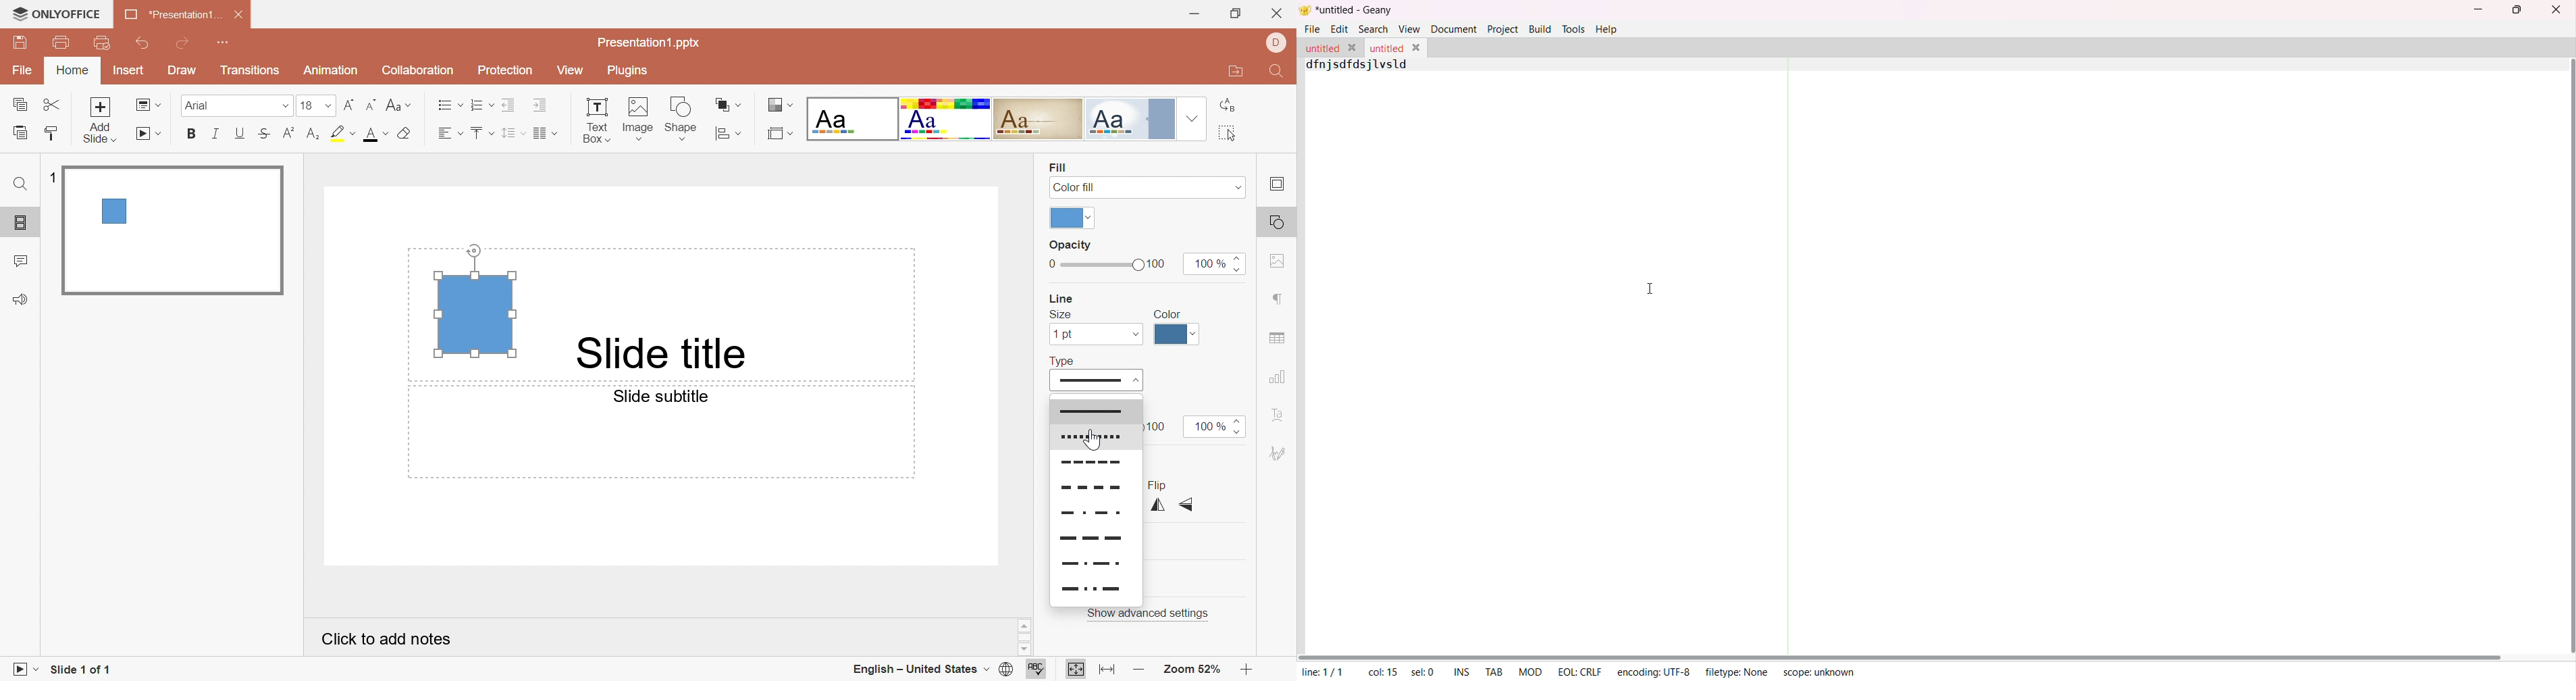 This screenshot has width=2576, height=700. I want to click on 100, so click(1157, 263).